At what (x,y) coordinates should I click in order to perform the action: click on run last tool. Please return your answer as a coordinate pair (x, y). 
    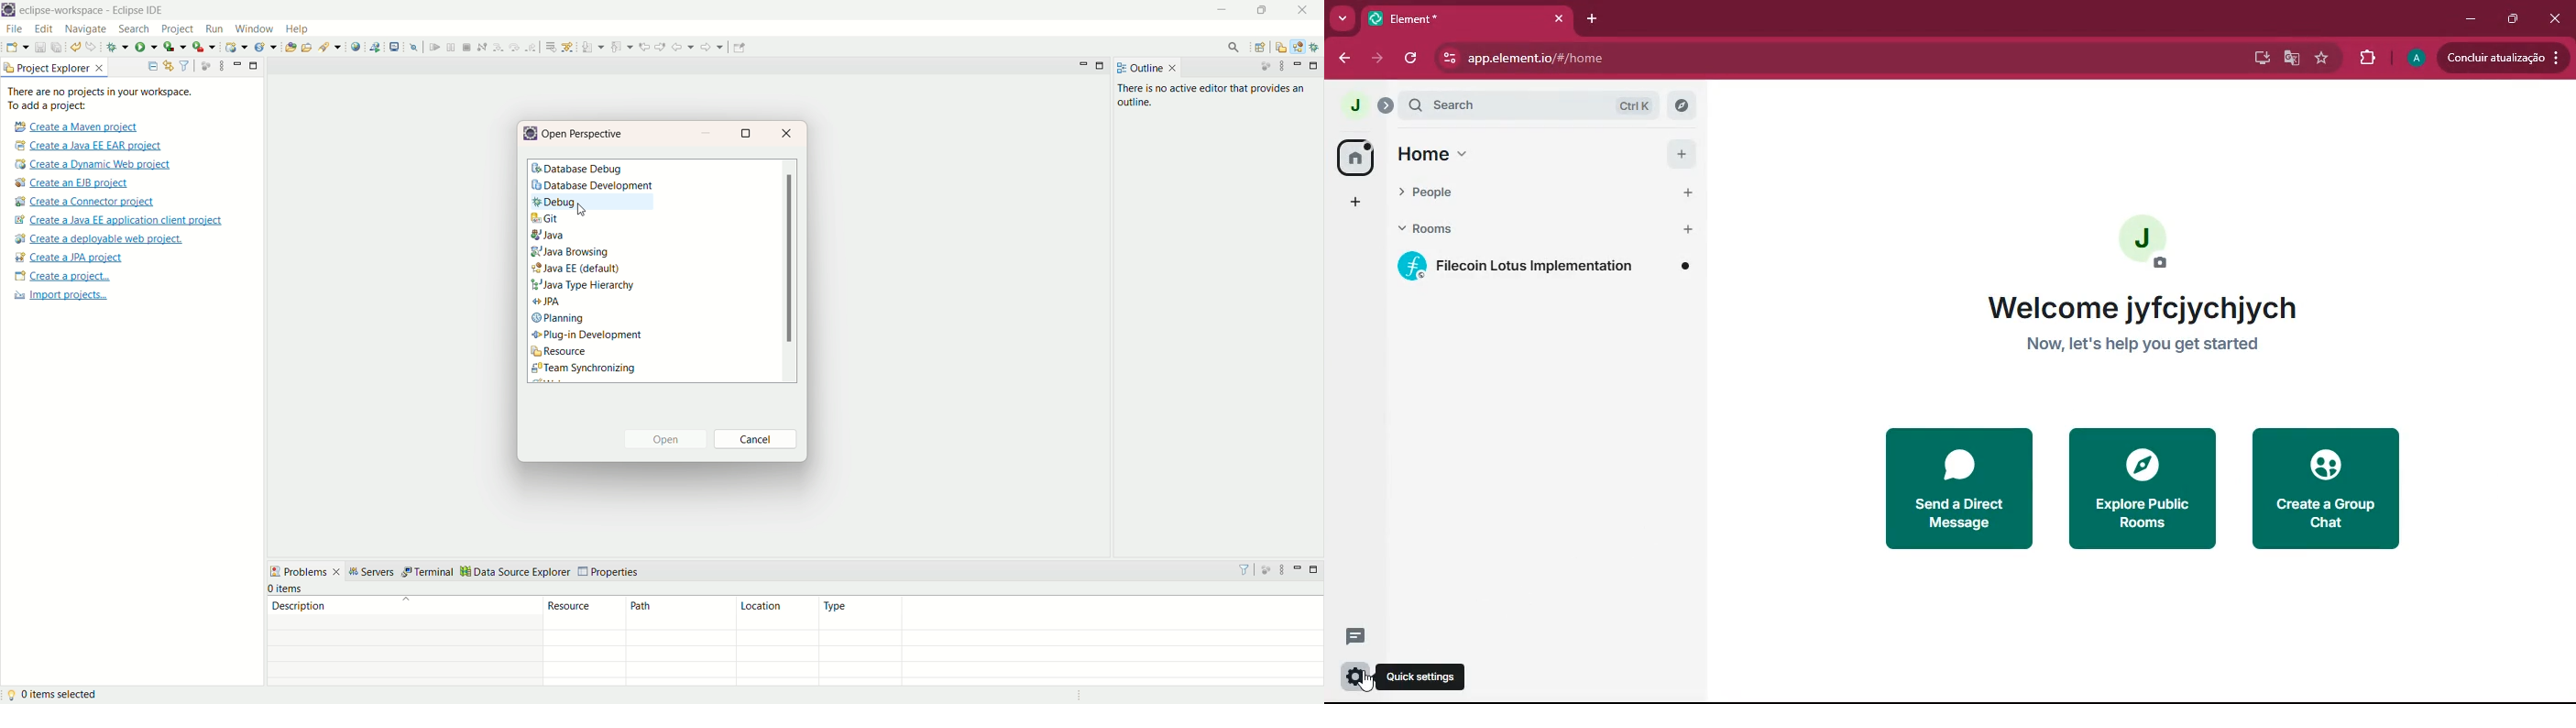
    Looking at the image, I should click on (202, 47).